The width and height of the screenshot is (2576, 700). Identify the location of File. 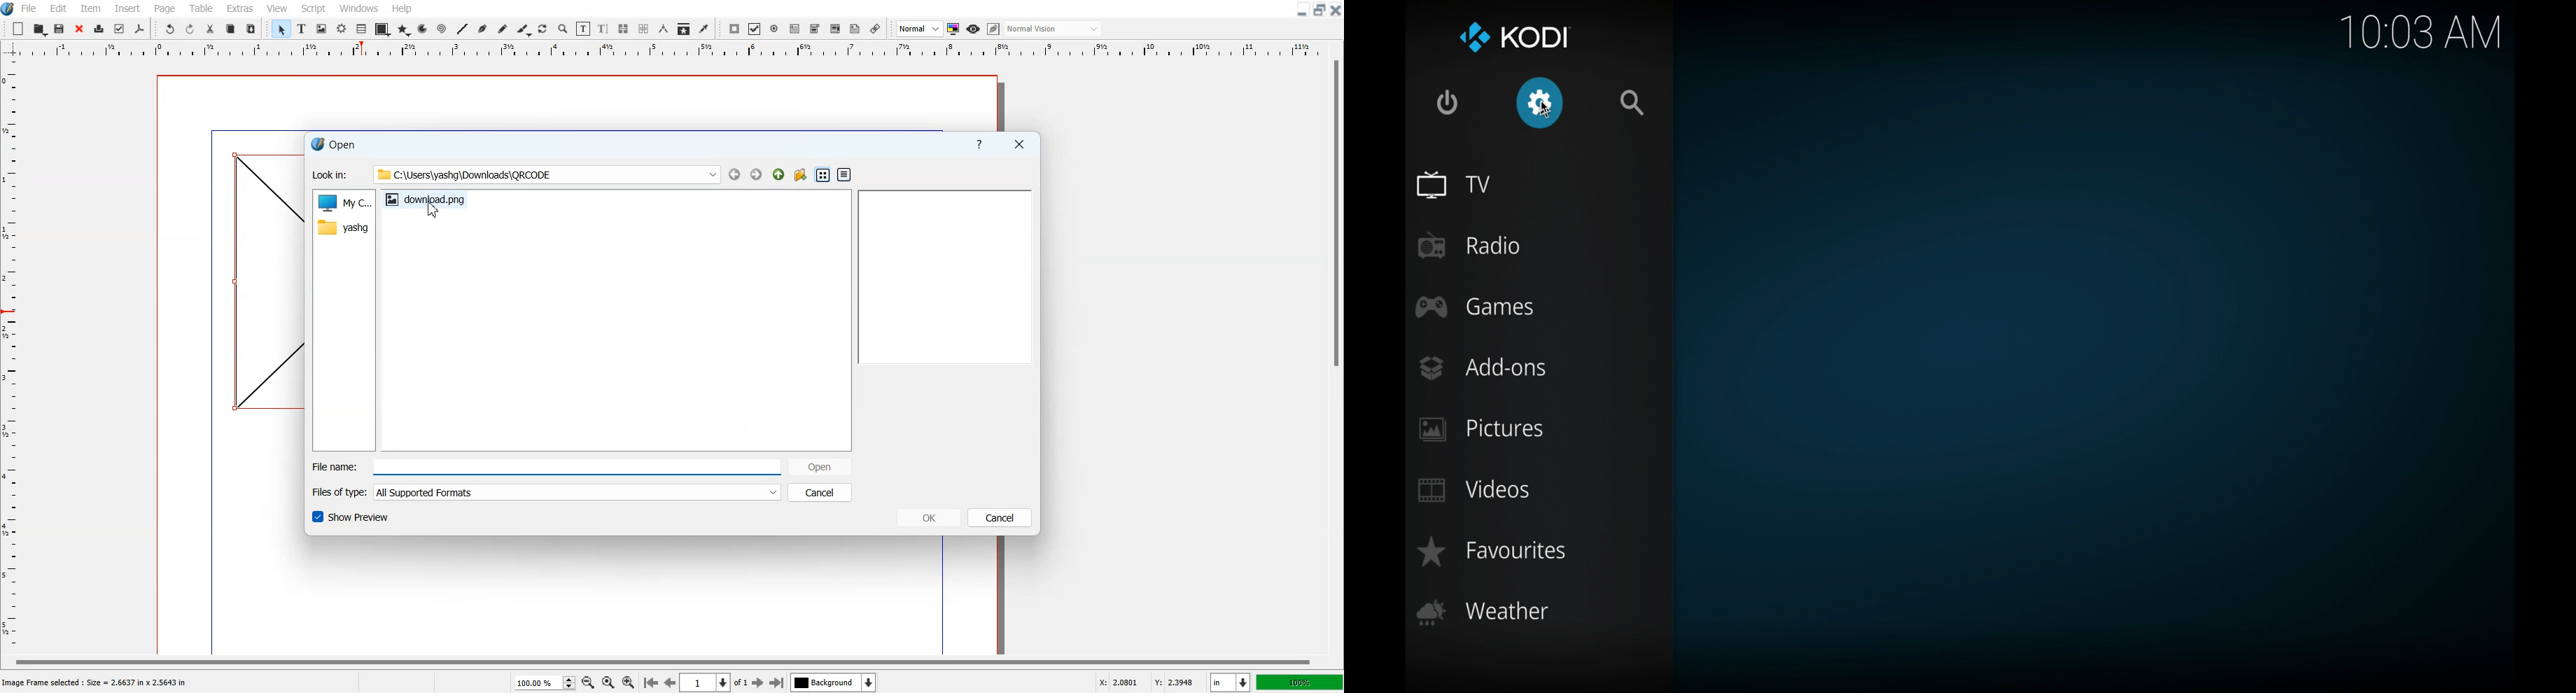
(29, 8).